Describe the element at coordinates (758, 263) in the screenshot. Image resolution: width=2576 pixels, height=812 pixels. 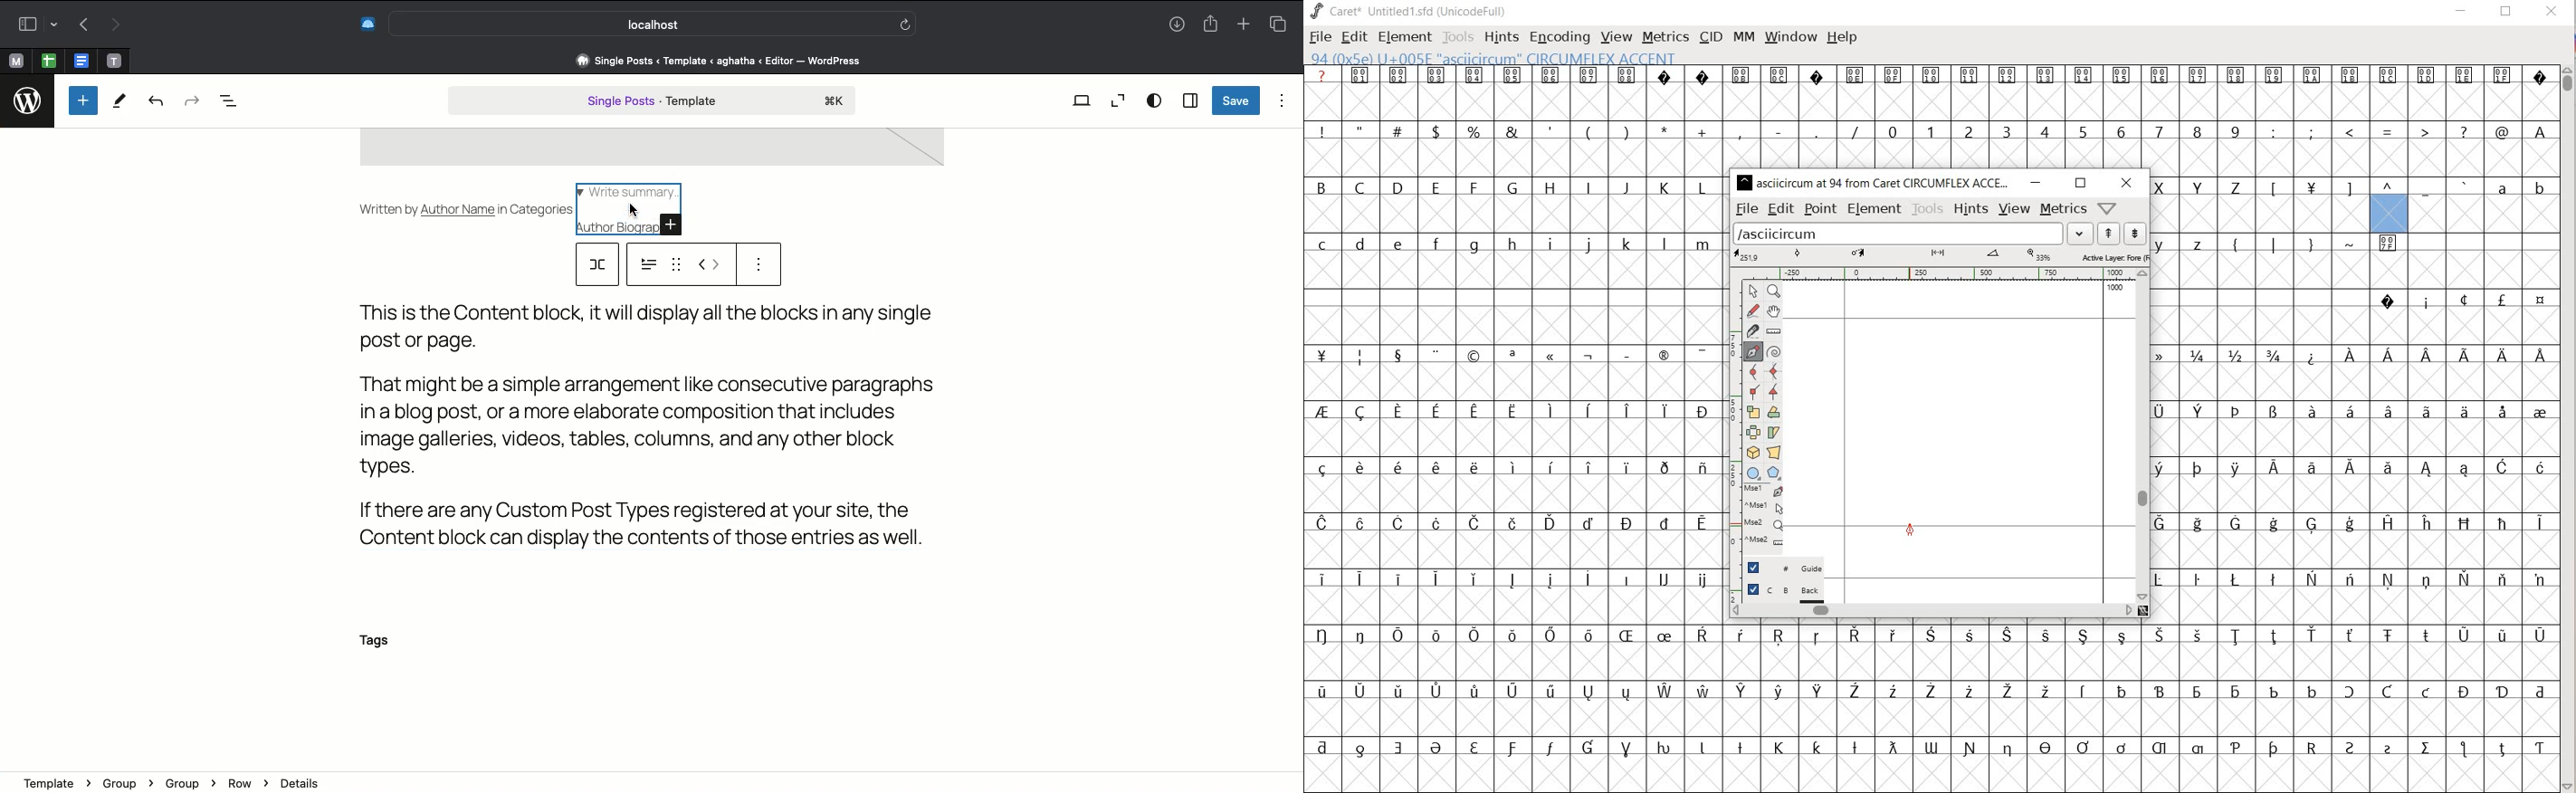
I see `Options` at that location.